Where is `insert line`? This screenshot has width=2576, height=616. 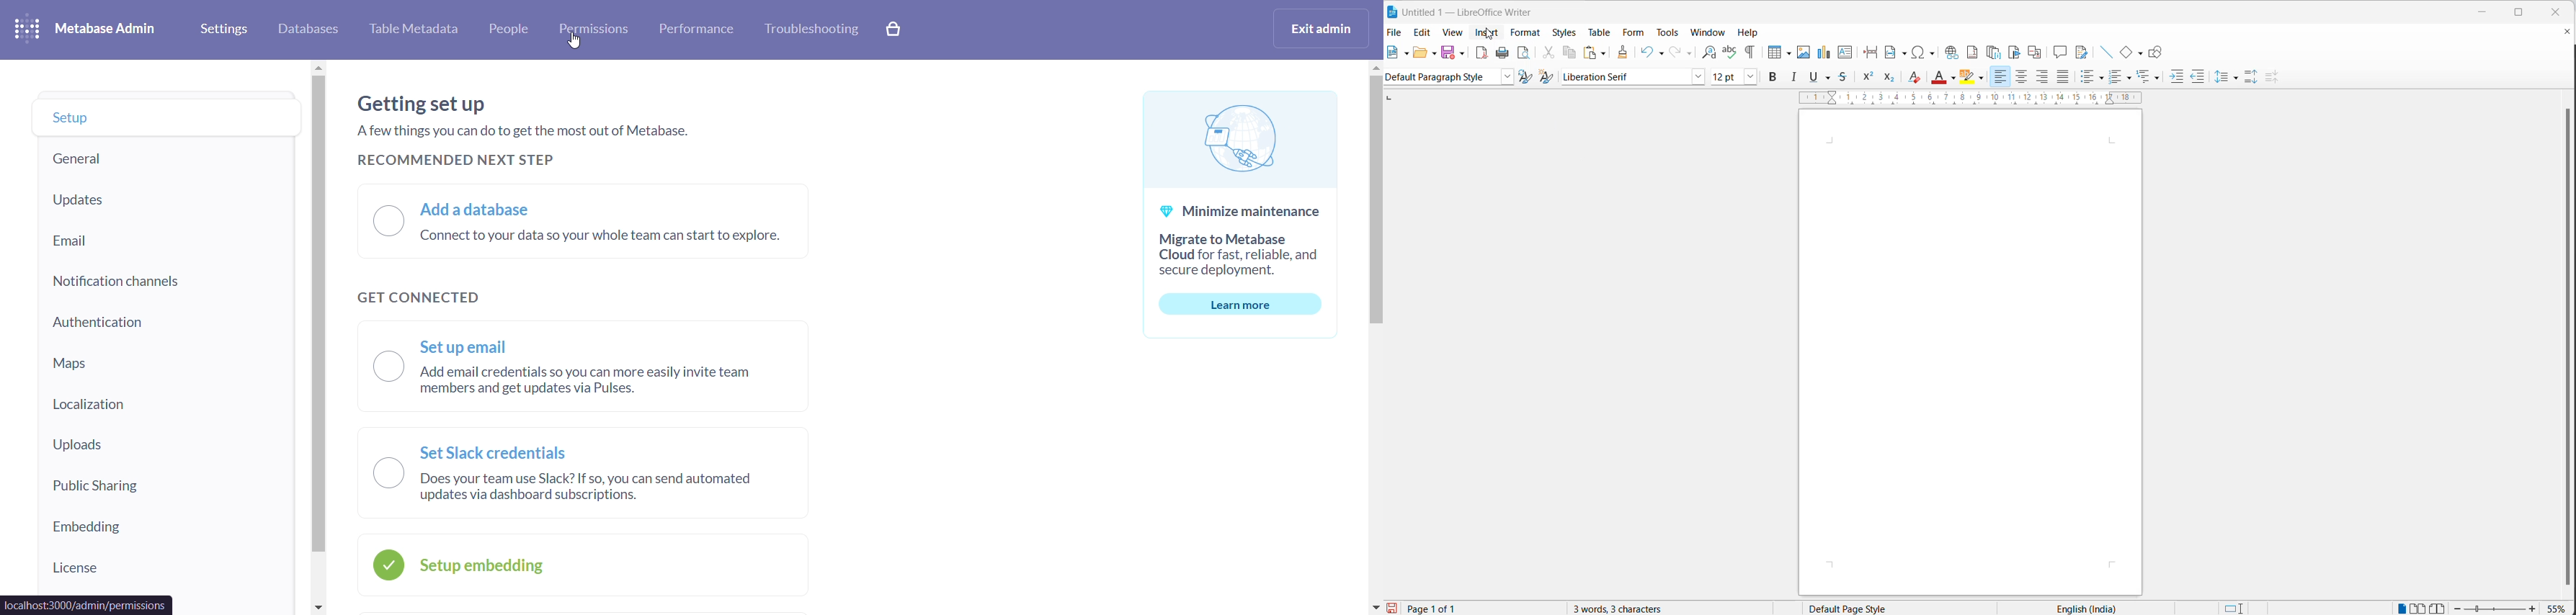 insert line is located at coordinates (2104, 50).